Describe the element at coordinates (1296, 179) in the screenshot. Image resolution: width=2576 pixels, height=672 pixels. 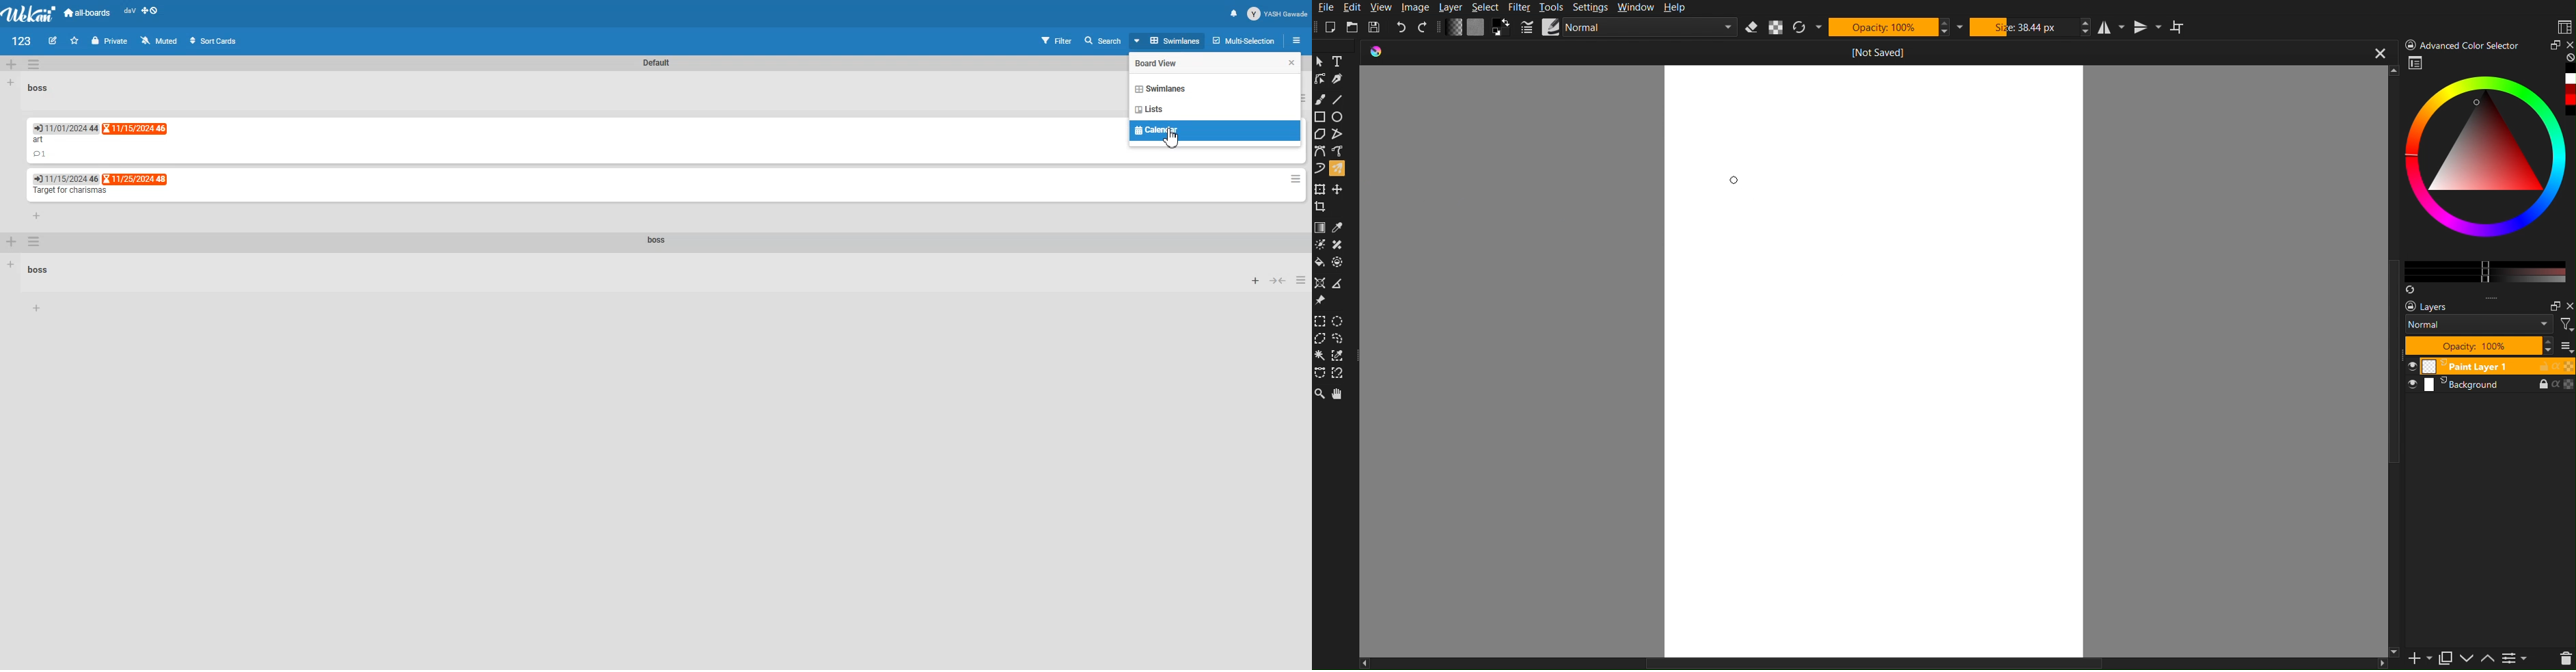
I see `Card Action` at that location.